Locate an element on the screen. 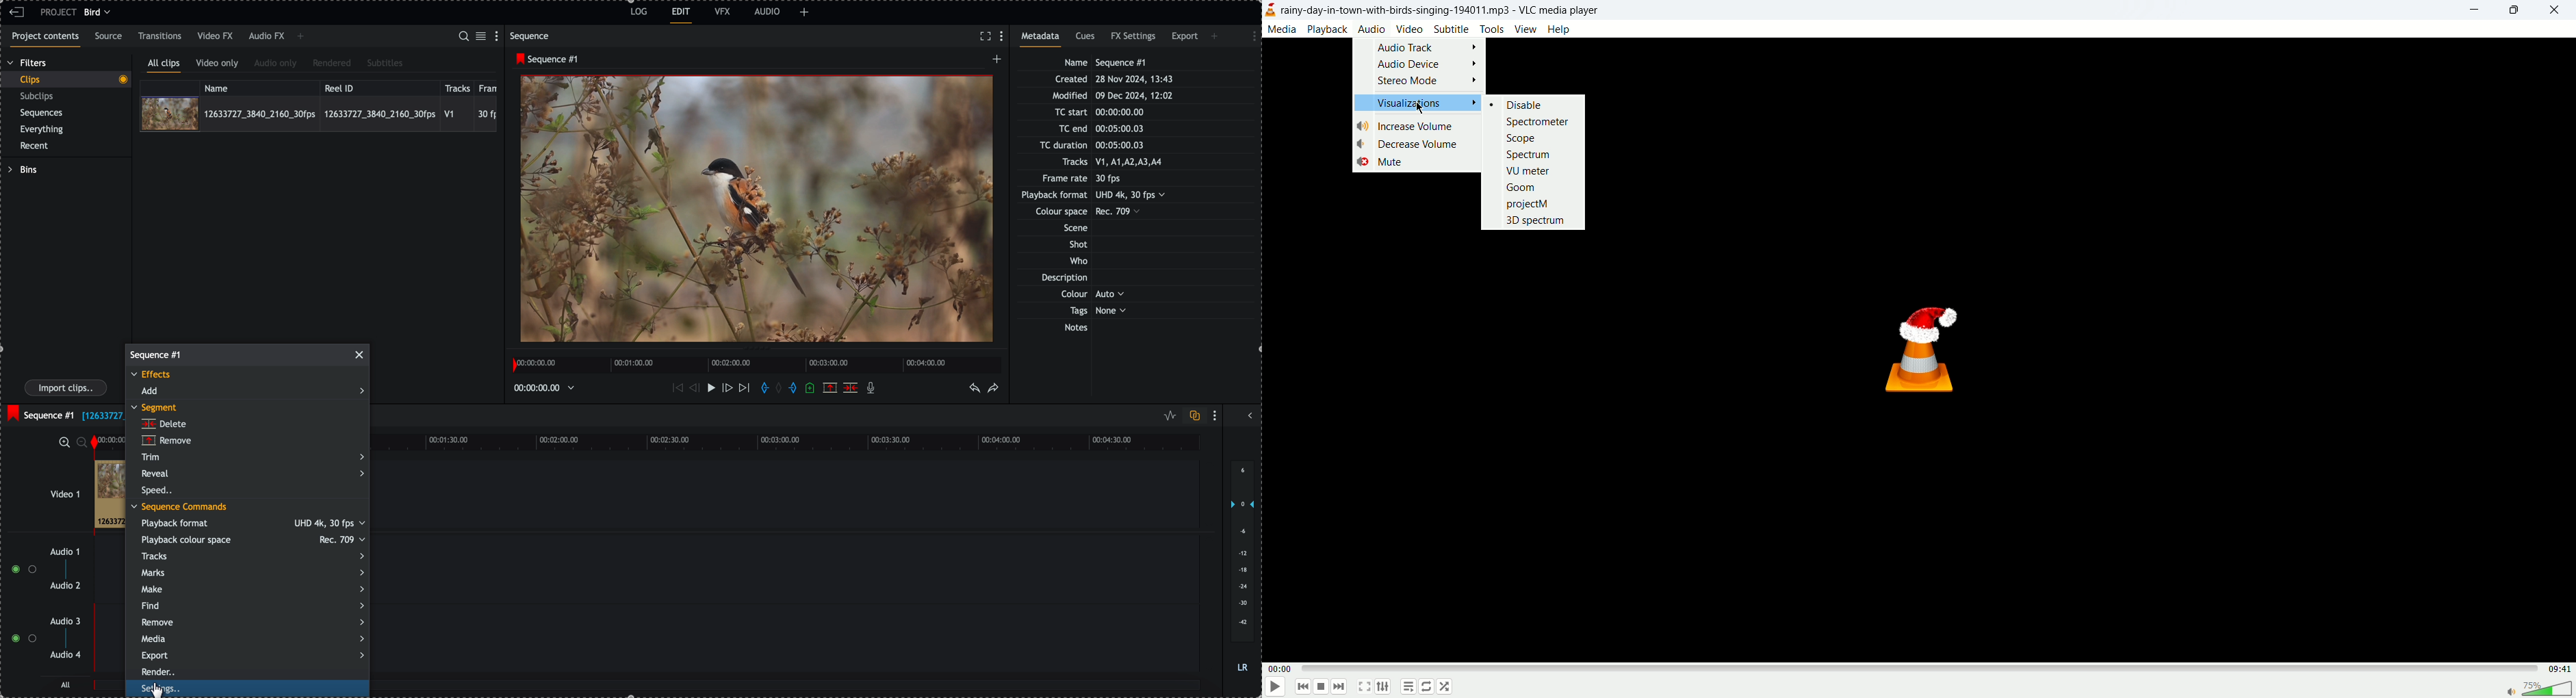  show settings menu is located at coordinates (499, 35).